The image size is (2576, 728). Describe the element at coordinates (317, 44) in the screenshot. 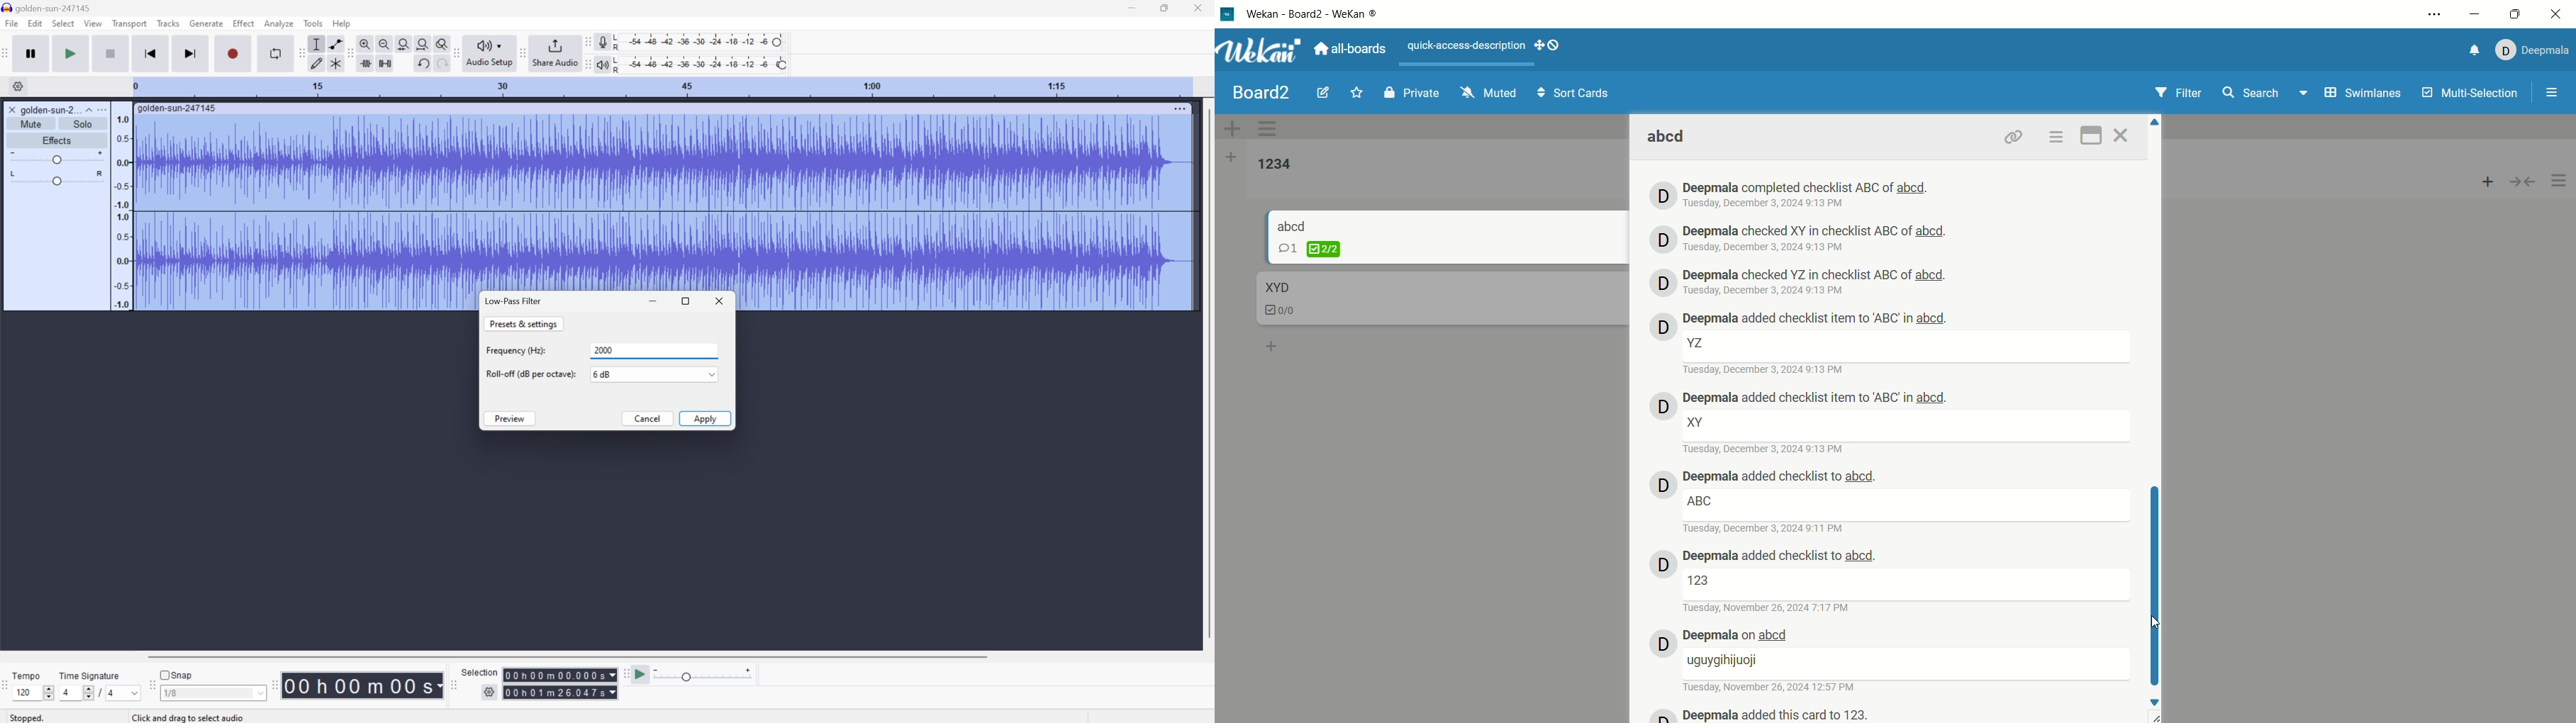

I see `Selection tool` at that location.